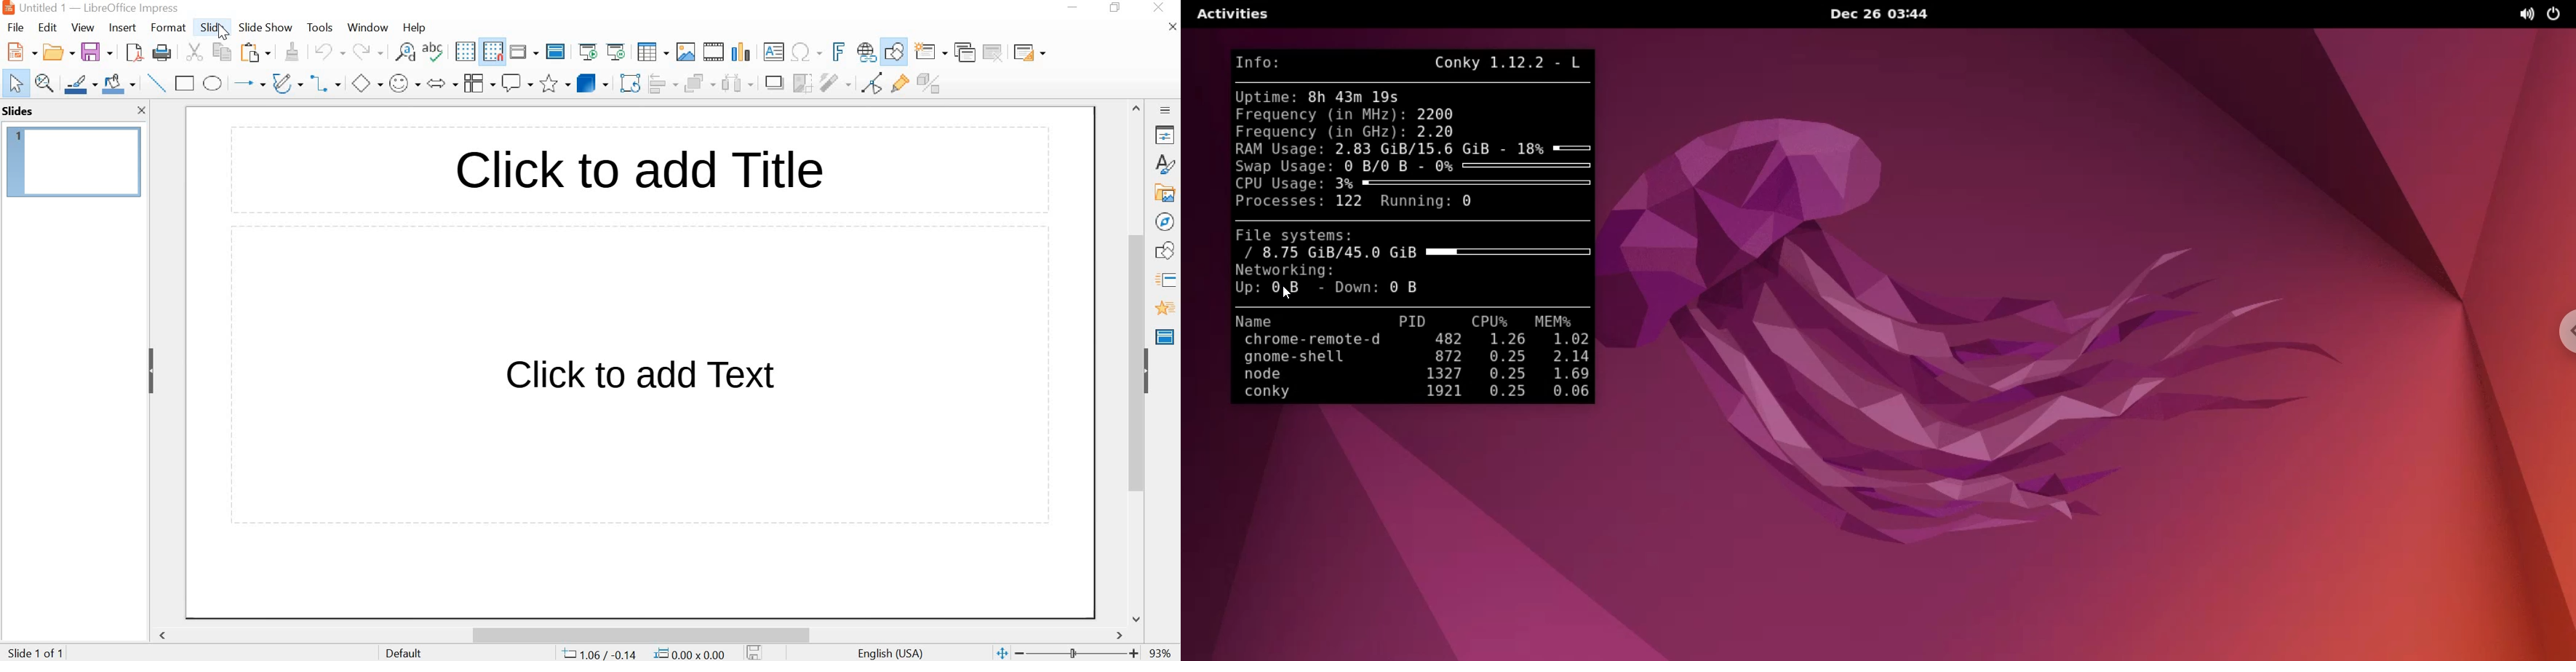 The height and width of the screenshot is (672, 2576). What do you see at coordinates (1166, 222) in the screenshot?
I see `NAVIGATOR` at bounding box center [1166, 222].